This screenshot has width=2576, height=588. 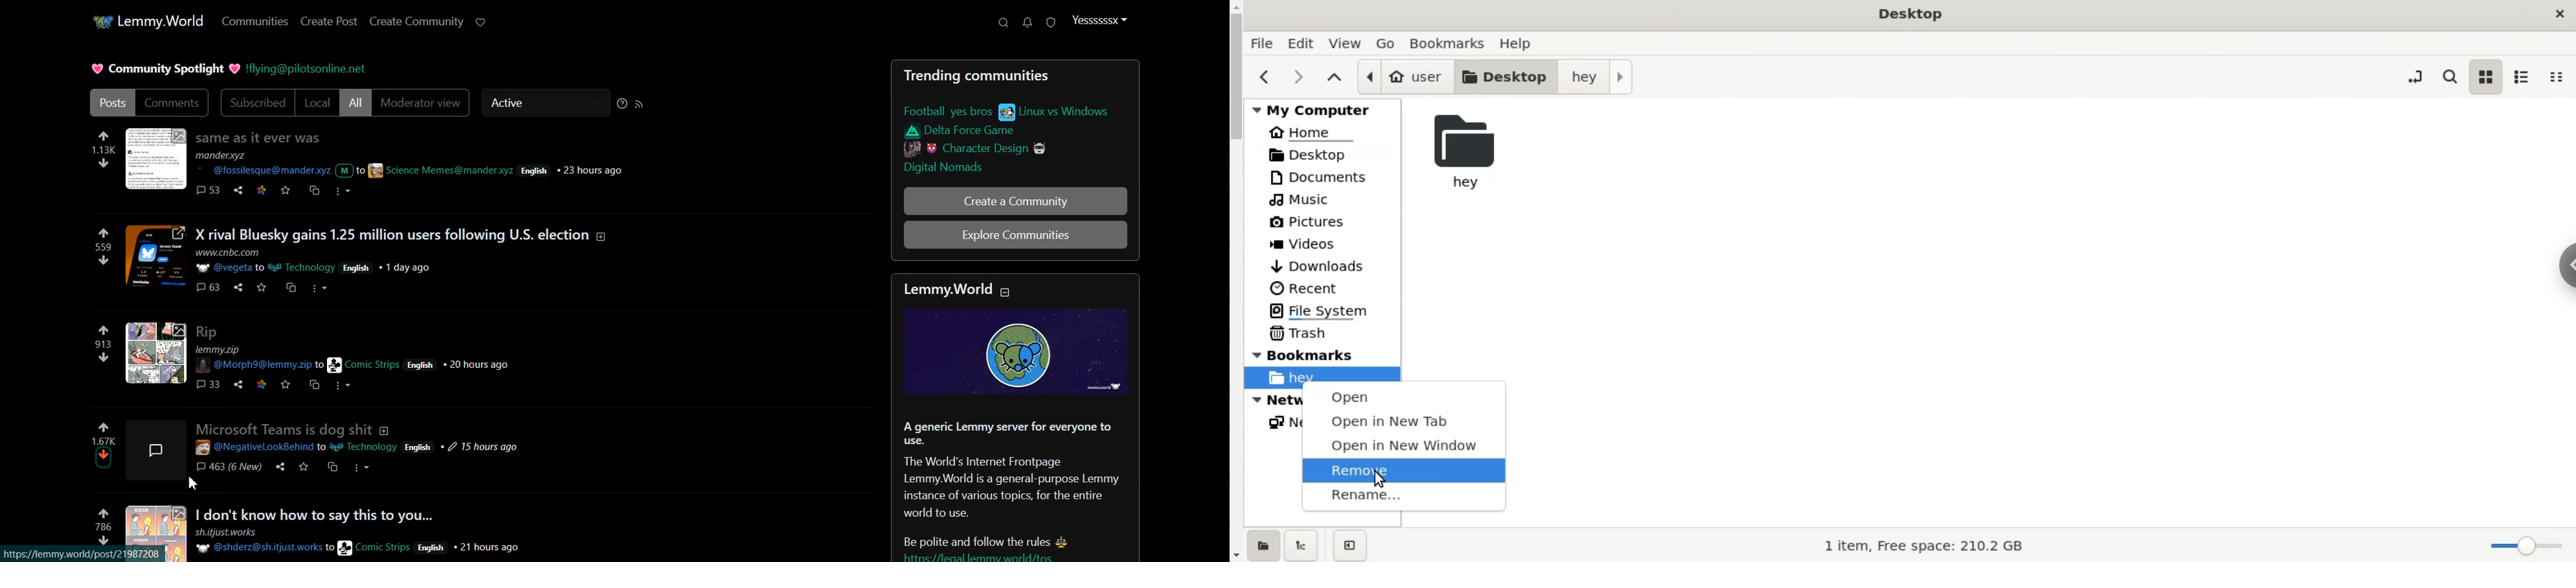 I want to click on Search, so click(x=1004, y=22).